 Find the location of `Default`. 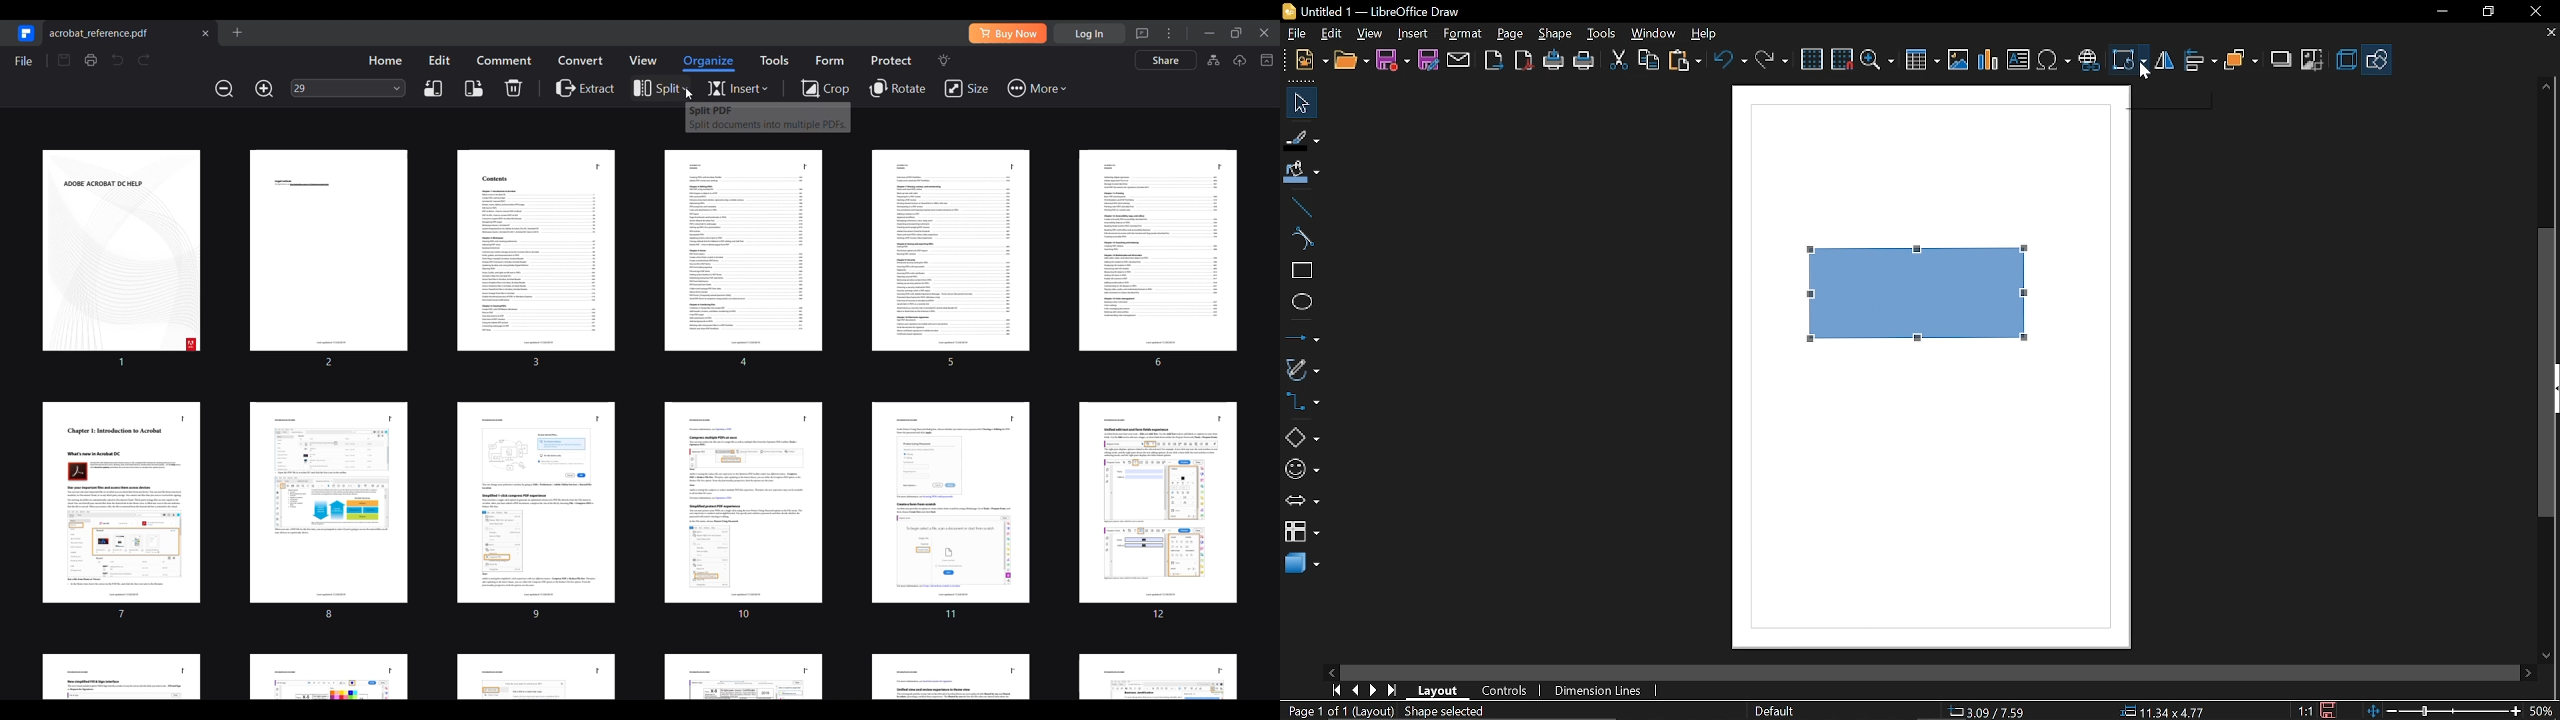

Default is located at coordinates (1772, 710).